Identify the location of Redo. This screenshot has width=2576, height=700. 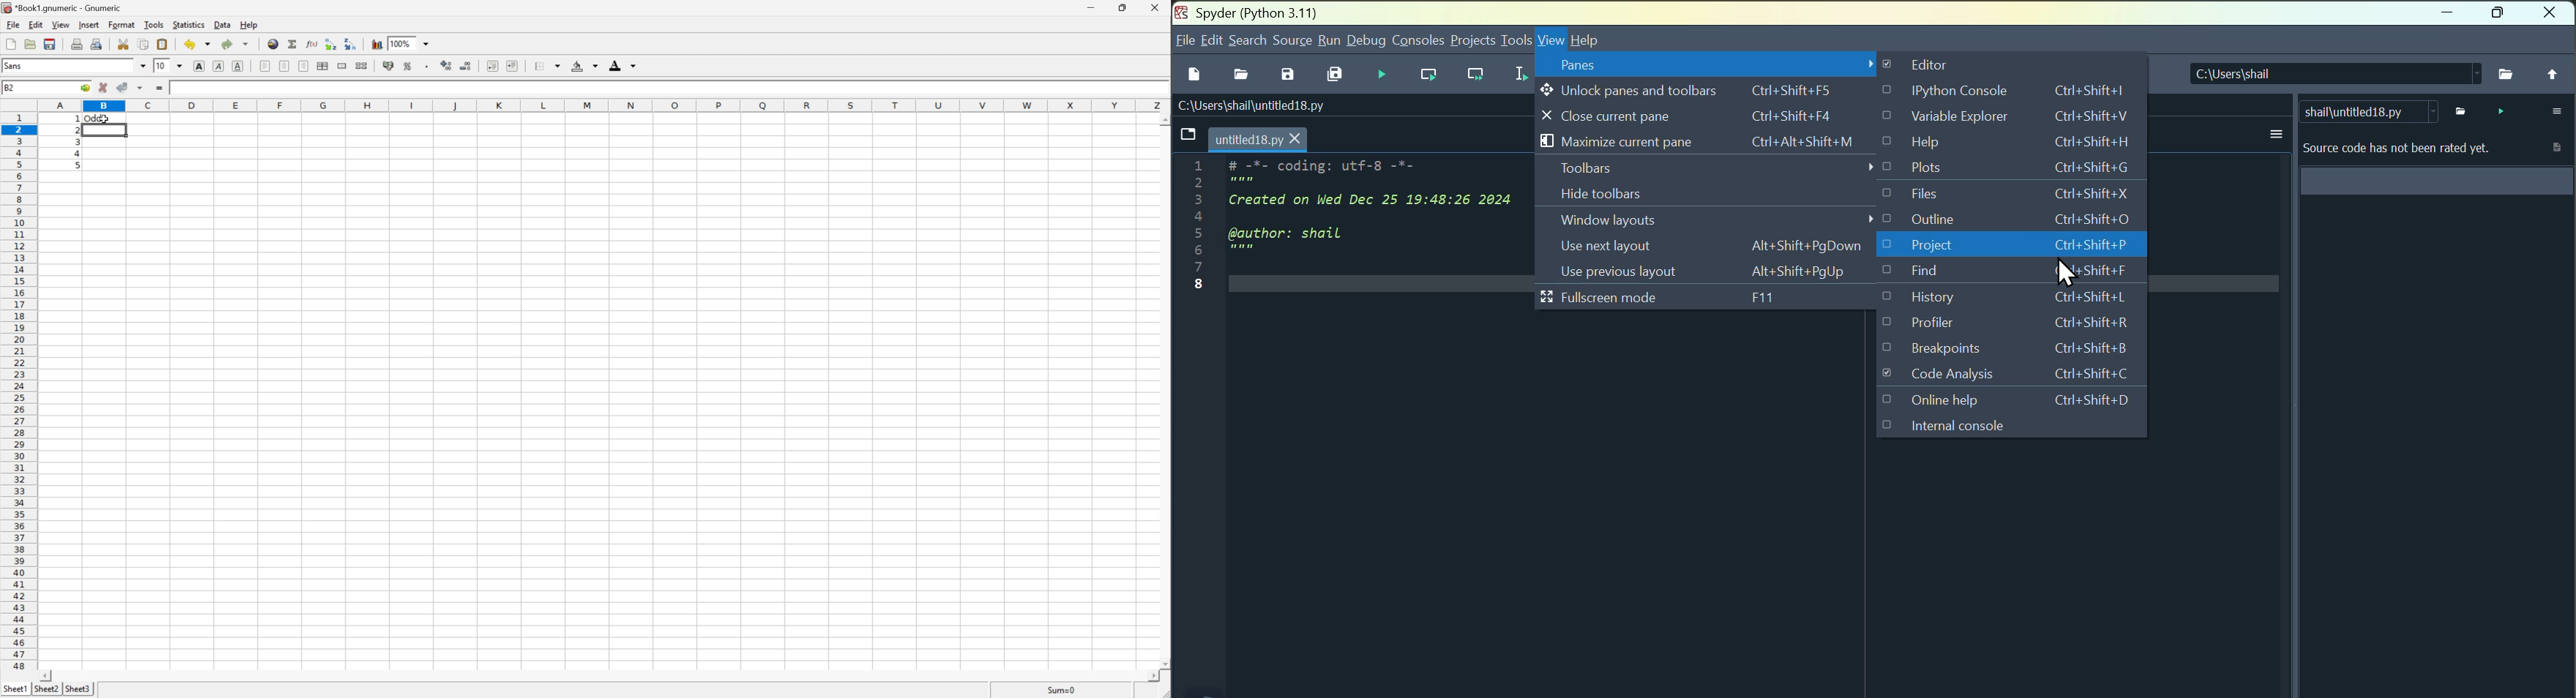
(239, 43).